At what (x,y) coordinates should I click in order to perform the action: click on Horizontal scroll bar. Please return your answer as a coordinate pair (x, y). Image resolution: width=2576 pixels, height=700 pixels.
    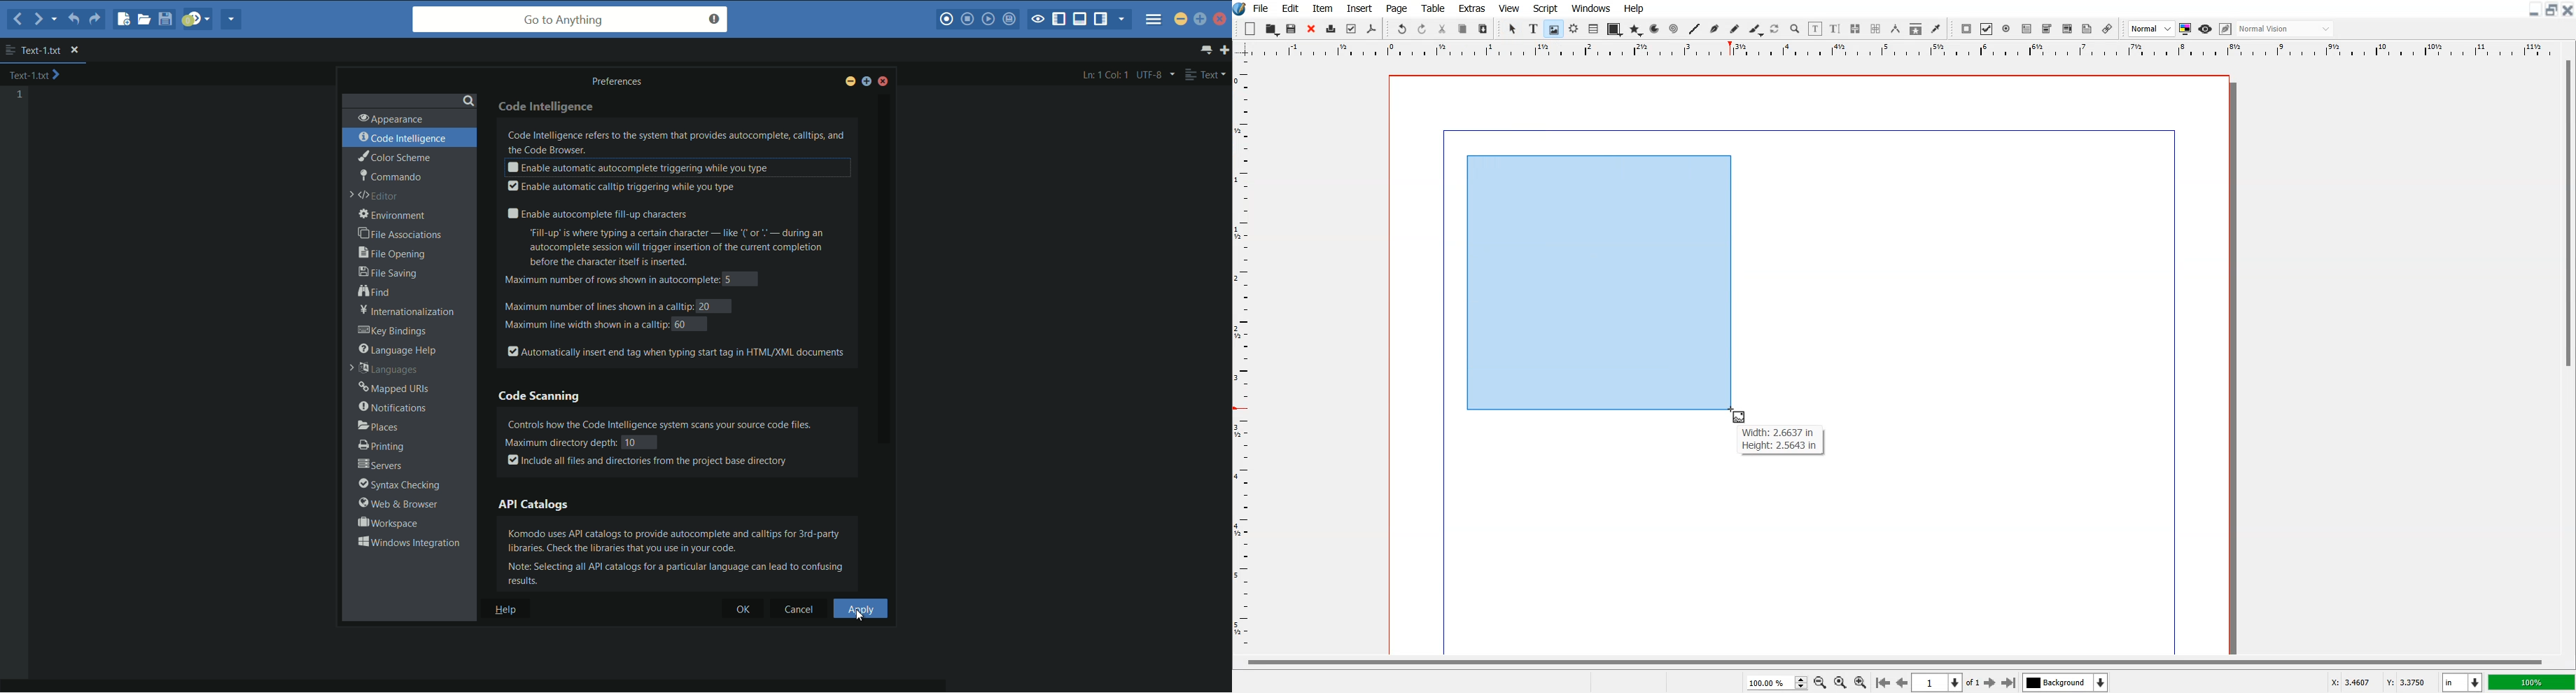
    Looking at the image, I should click on (1891, 660).